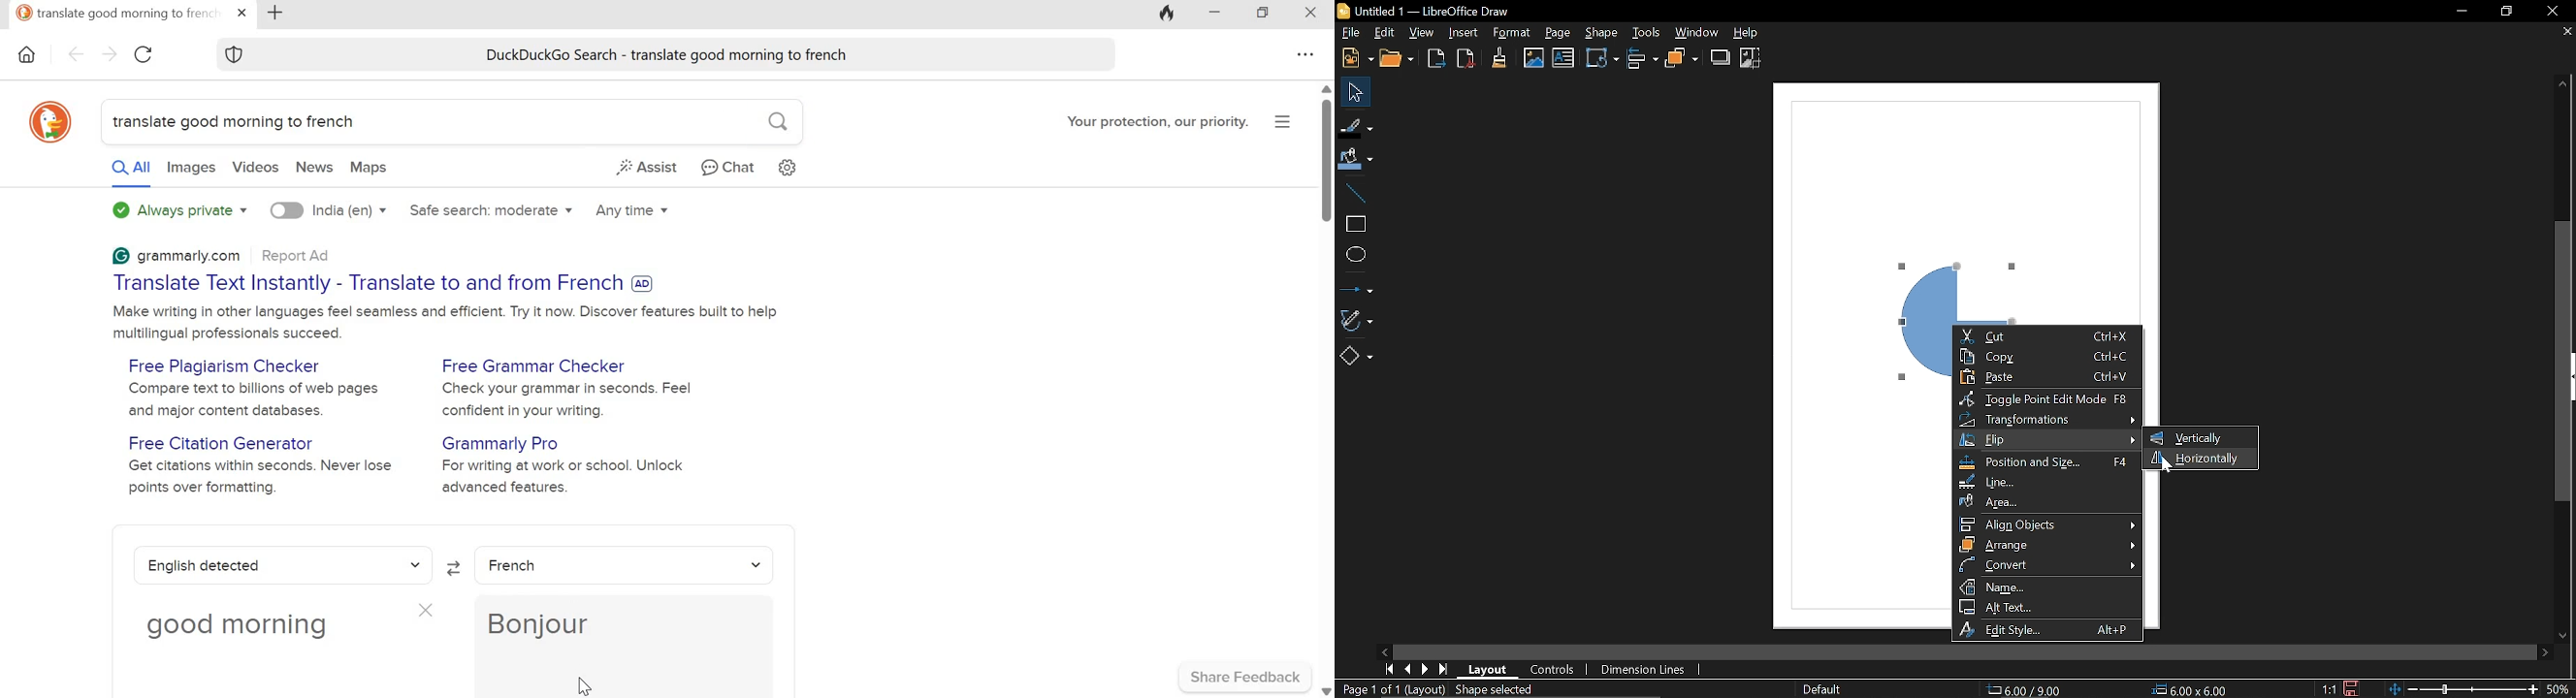 This screenshot has width=2576, height=700. Describe the element at coordinates (451, 322) in the screenshot. I see `Make writing in other languages feel seamless and efficient. Try it now. Discover features built to help multilingual professionals succeed.` at that location.